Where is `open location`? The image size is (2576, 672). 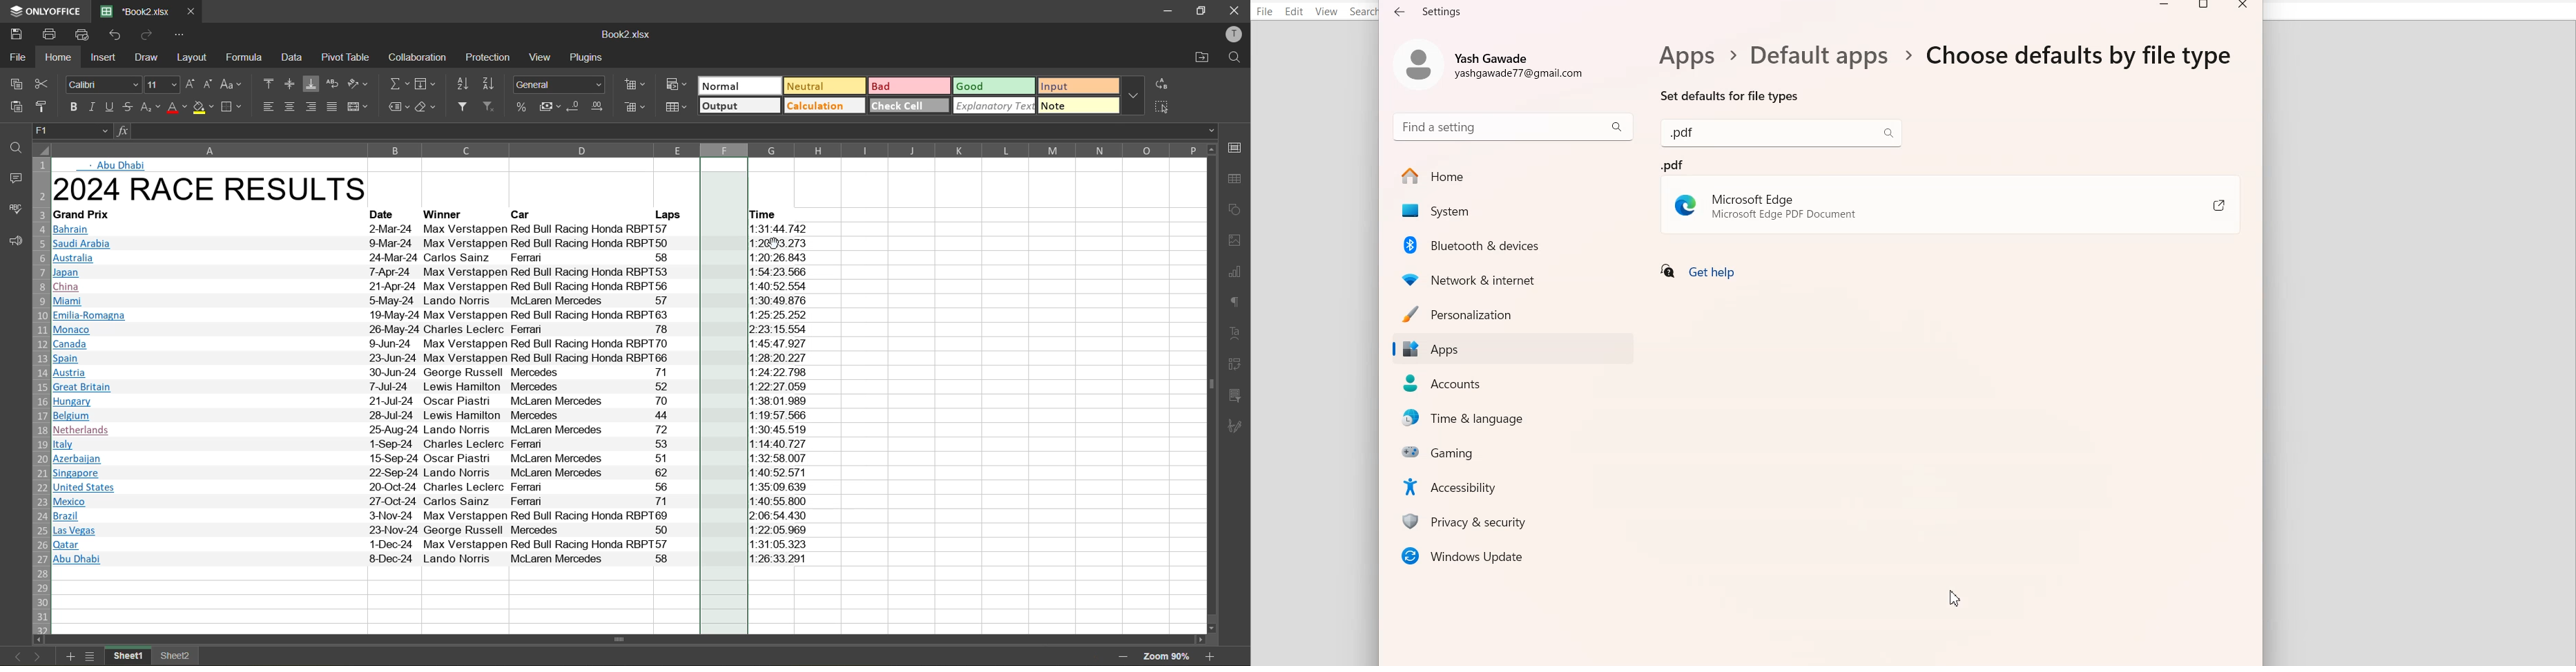 open location is located at coordinates (1199, 57).